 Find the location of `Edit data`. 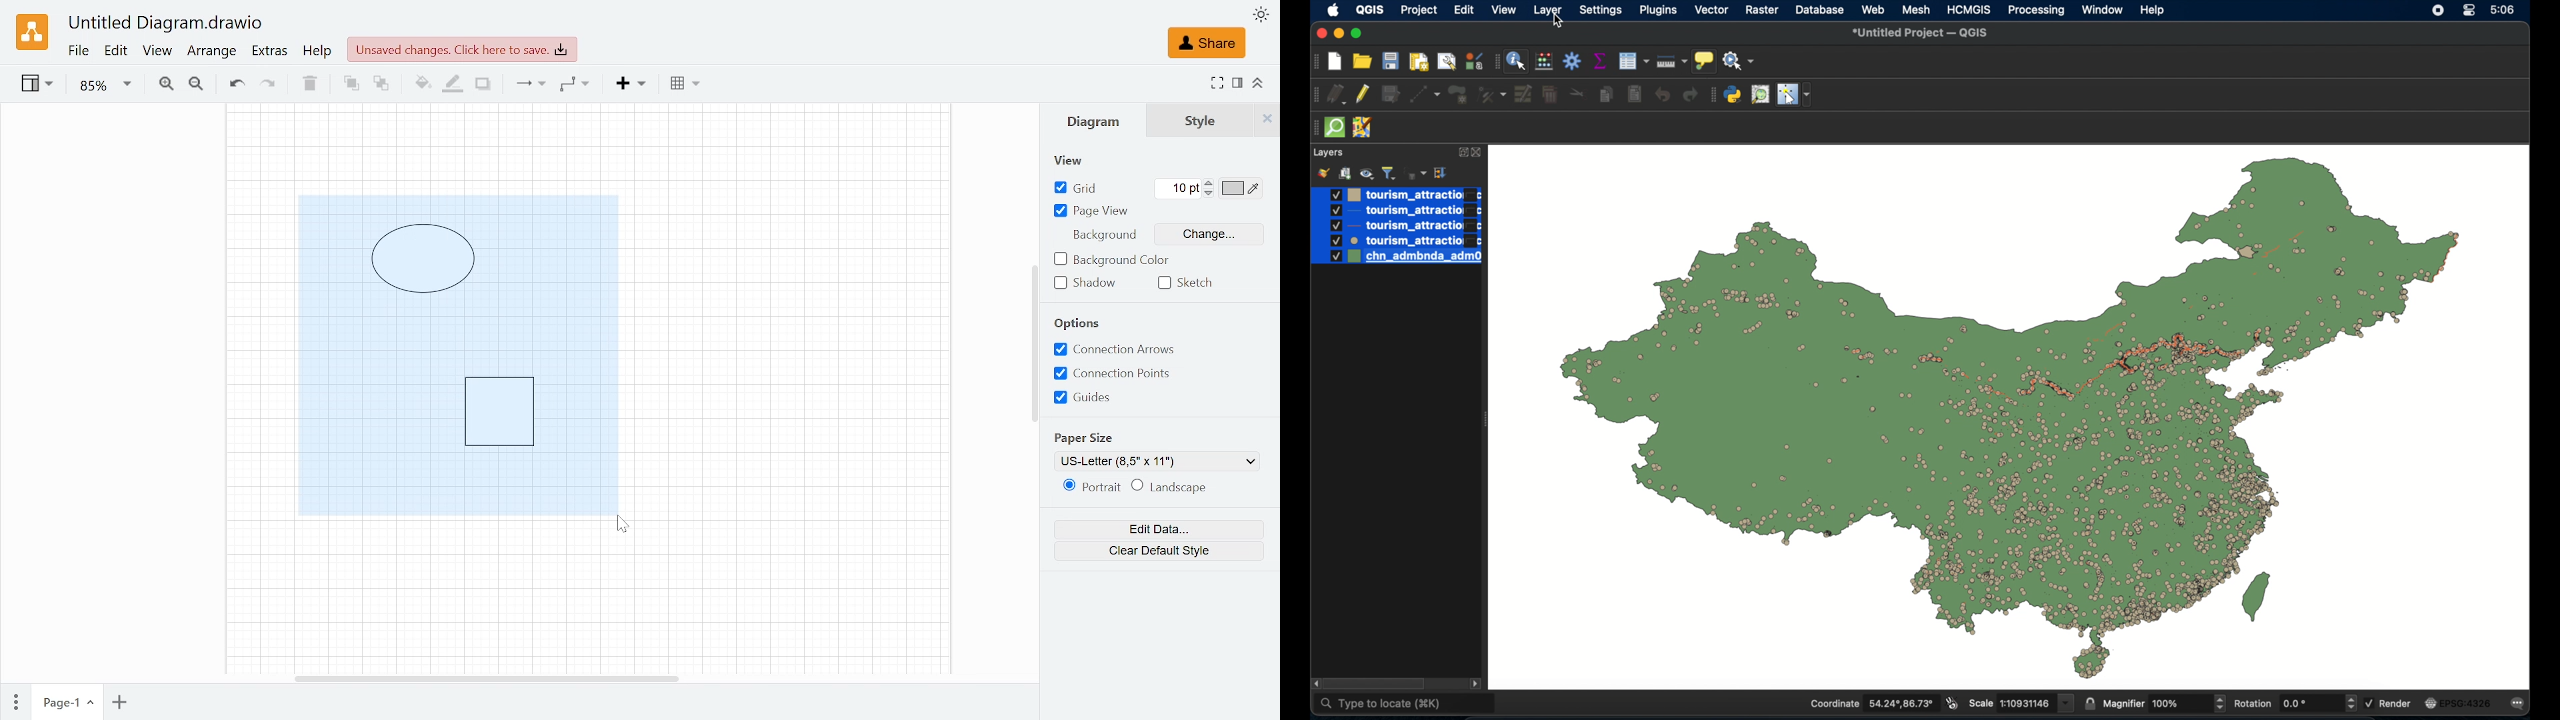

Edit data is located at coordinates (1159, 529).